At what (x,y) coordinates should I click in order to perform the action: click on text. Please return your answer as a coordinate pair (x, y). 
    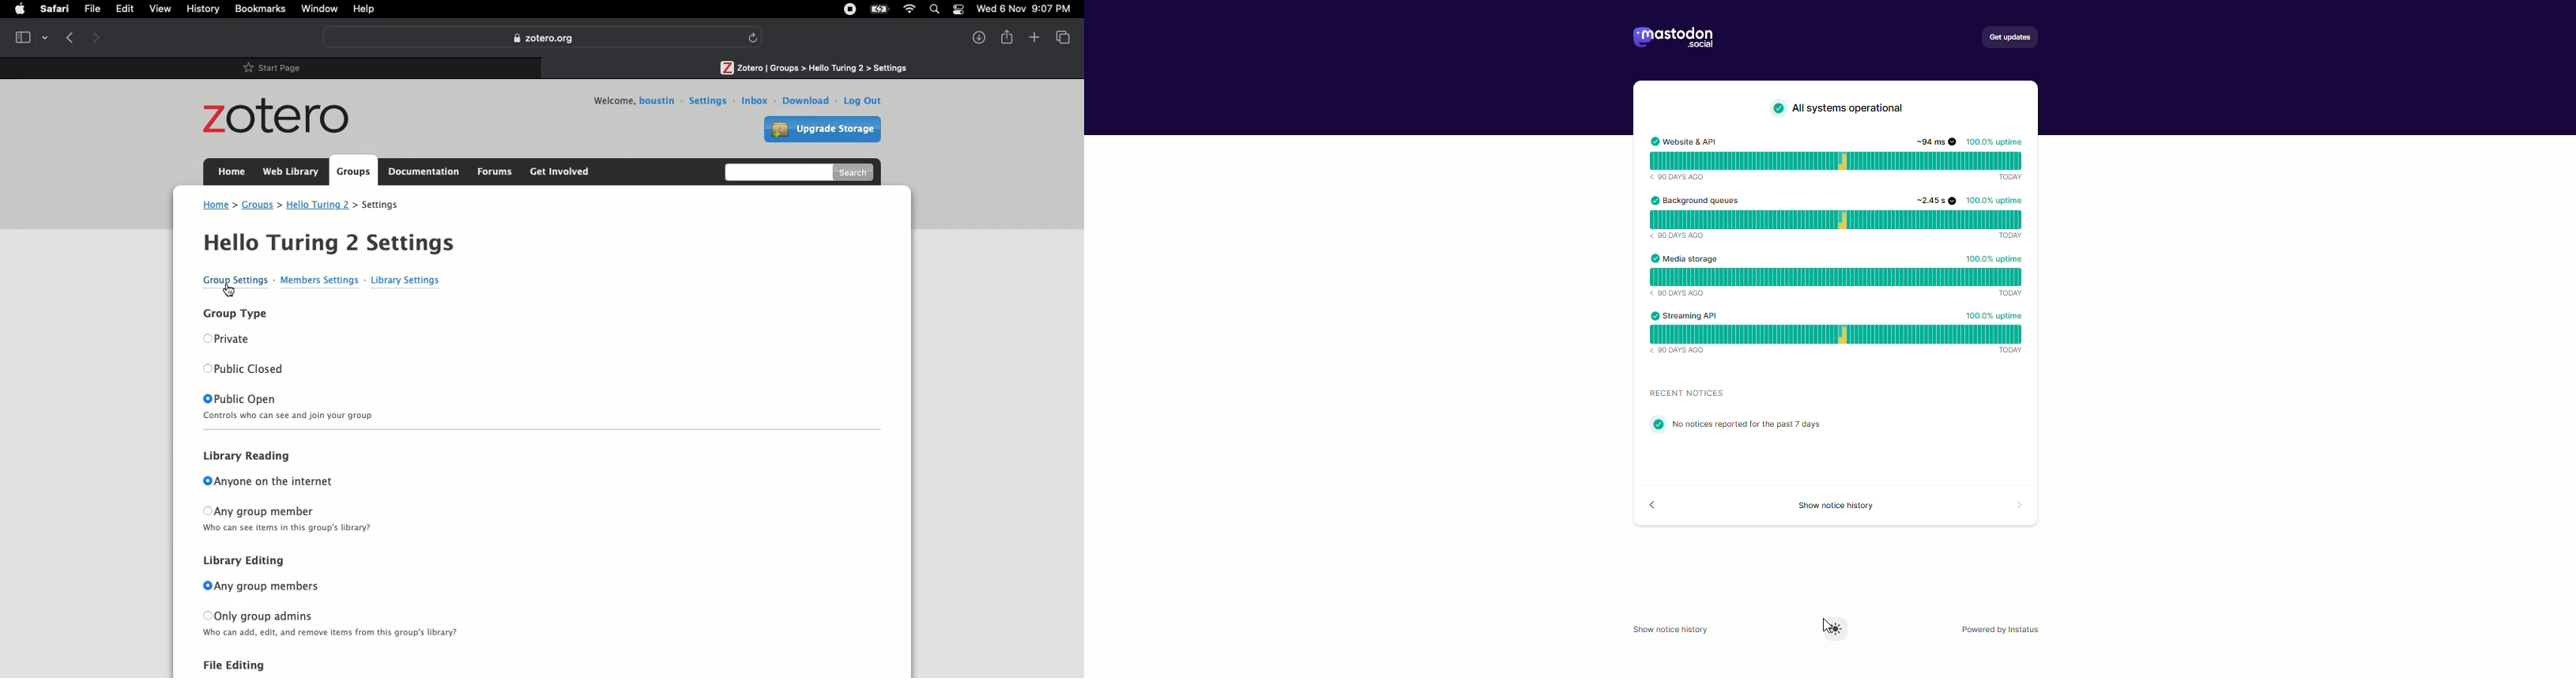
    Looking at the image, I should click on (1744, 413).